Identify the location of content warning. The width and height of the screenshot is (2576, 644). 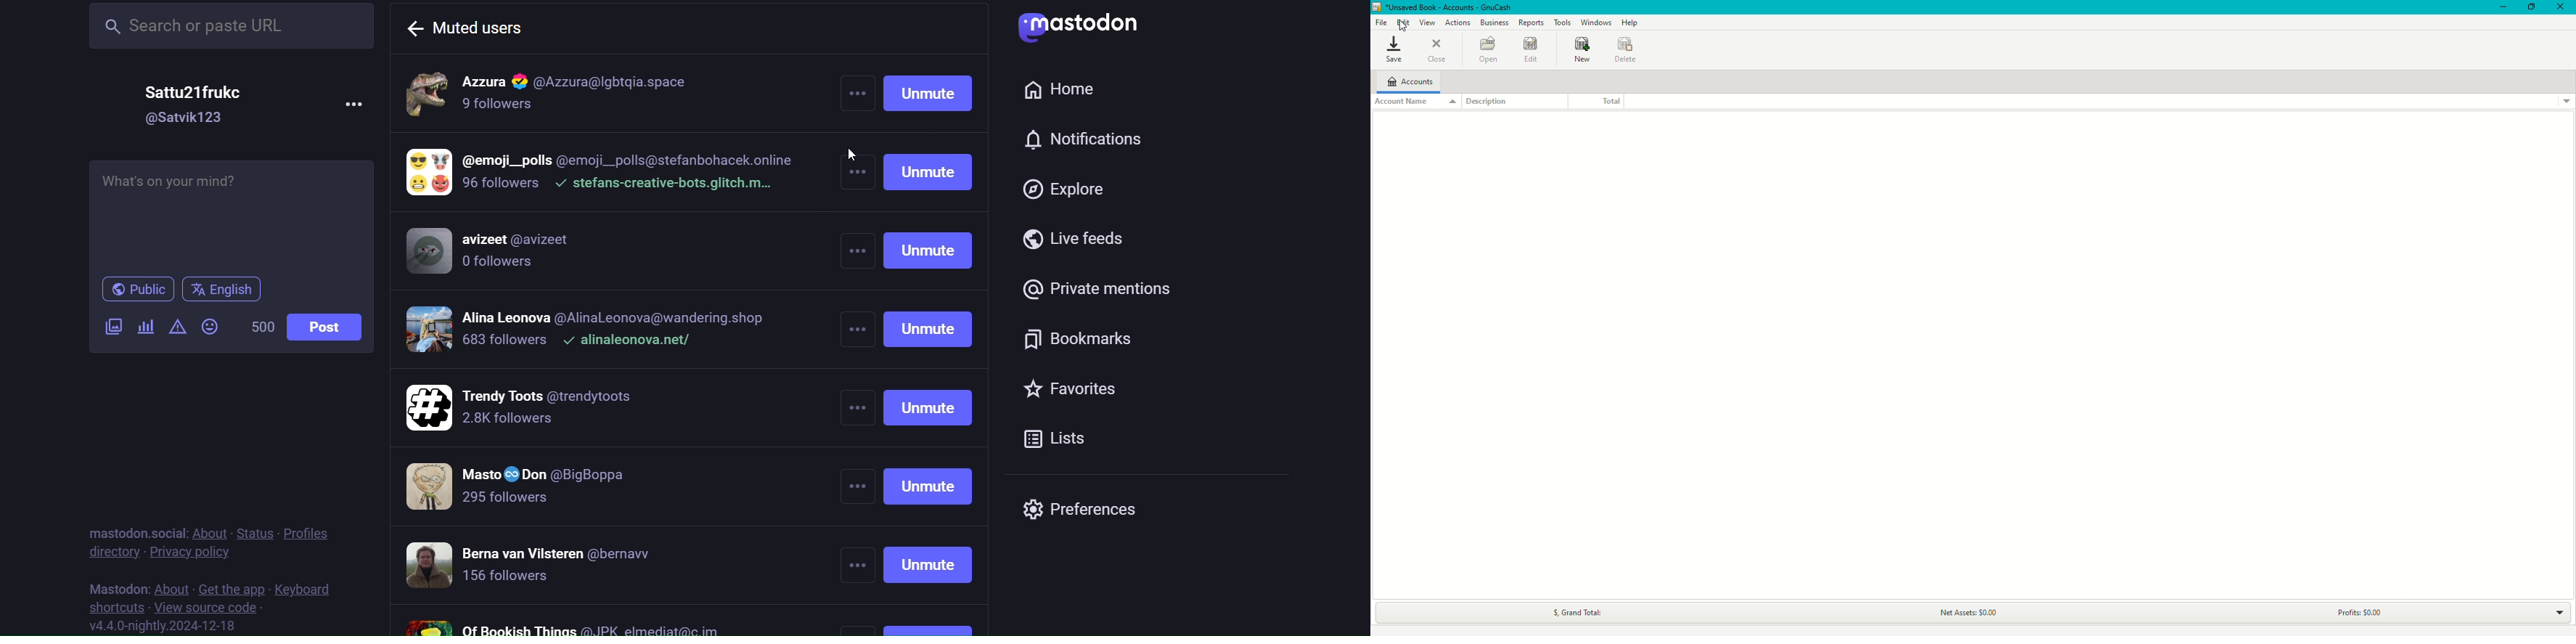
(176, 325).